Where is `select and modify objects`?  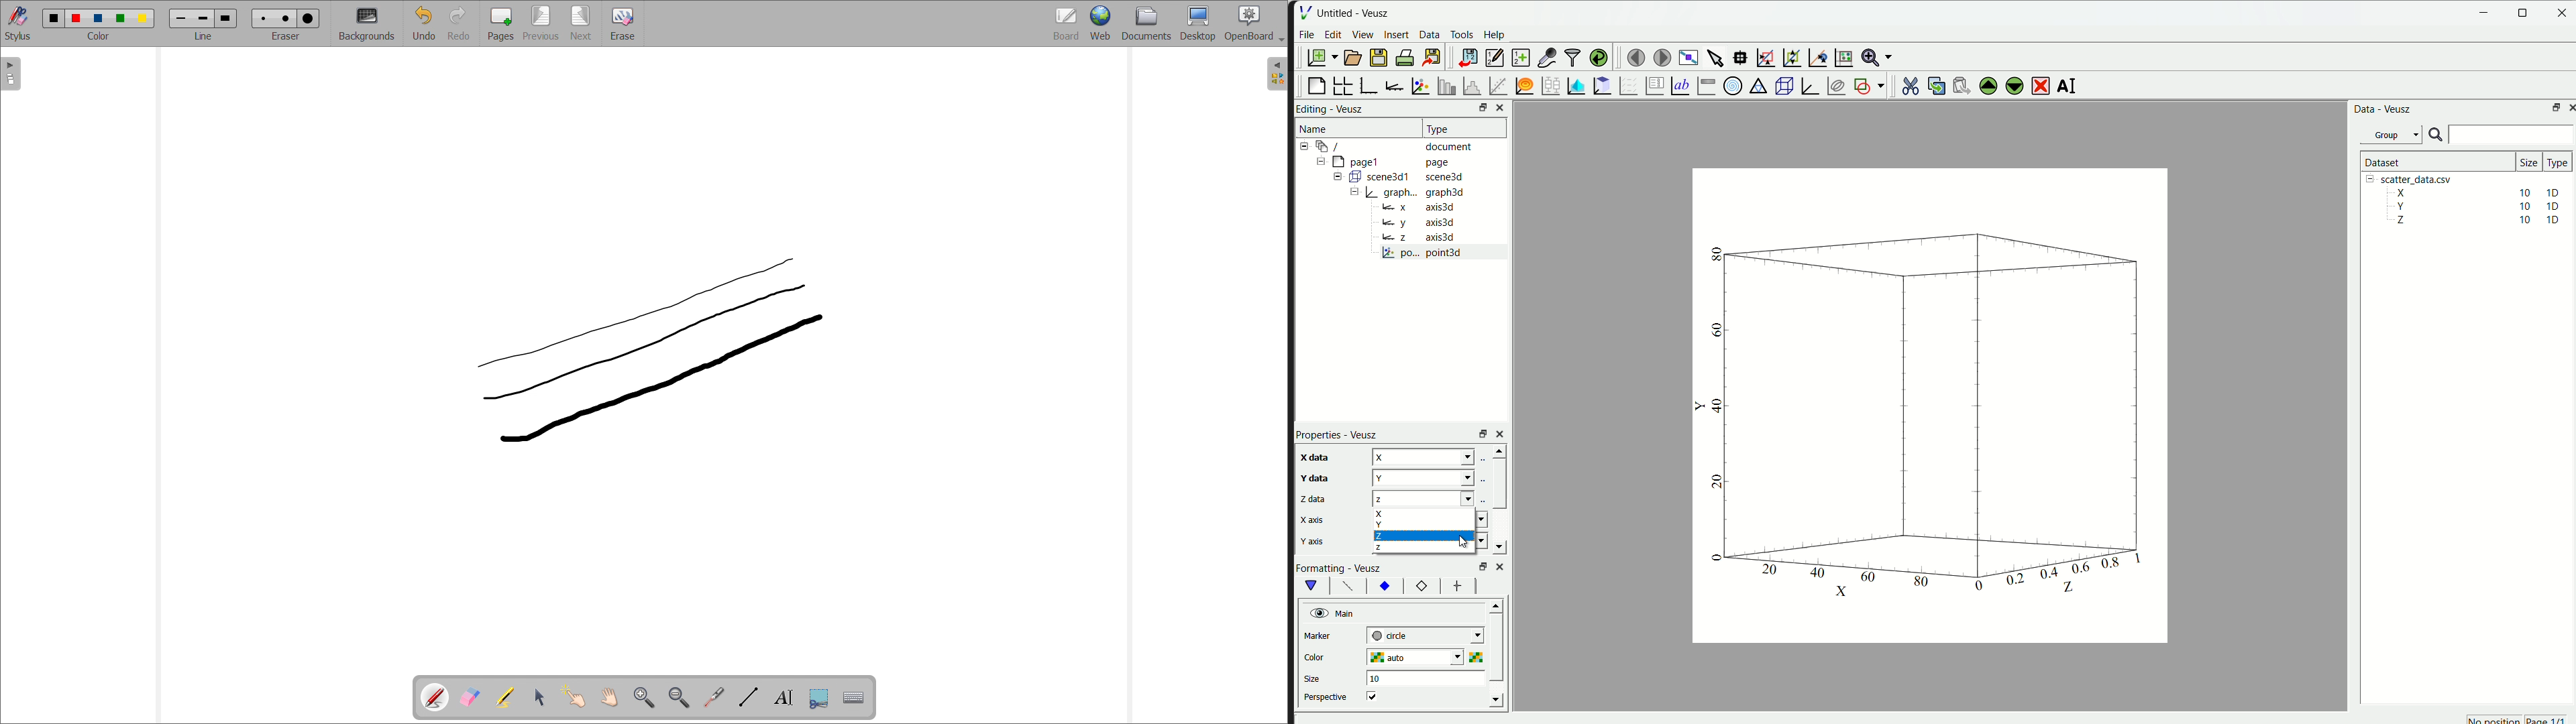
select and modify objects is located at coordinates (540, 697).